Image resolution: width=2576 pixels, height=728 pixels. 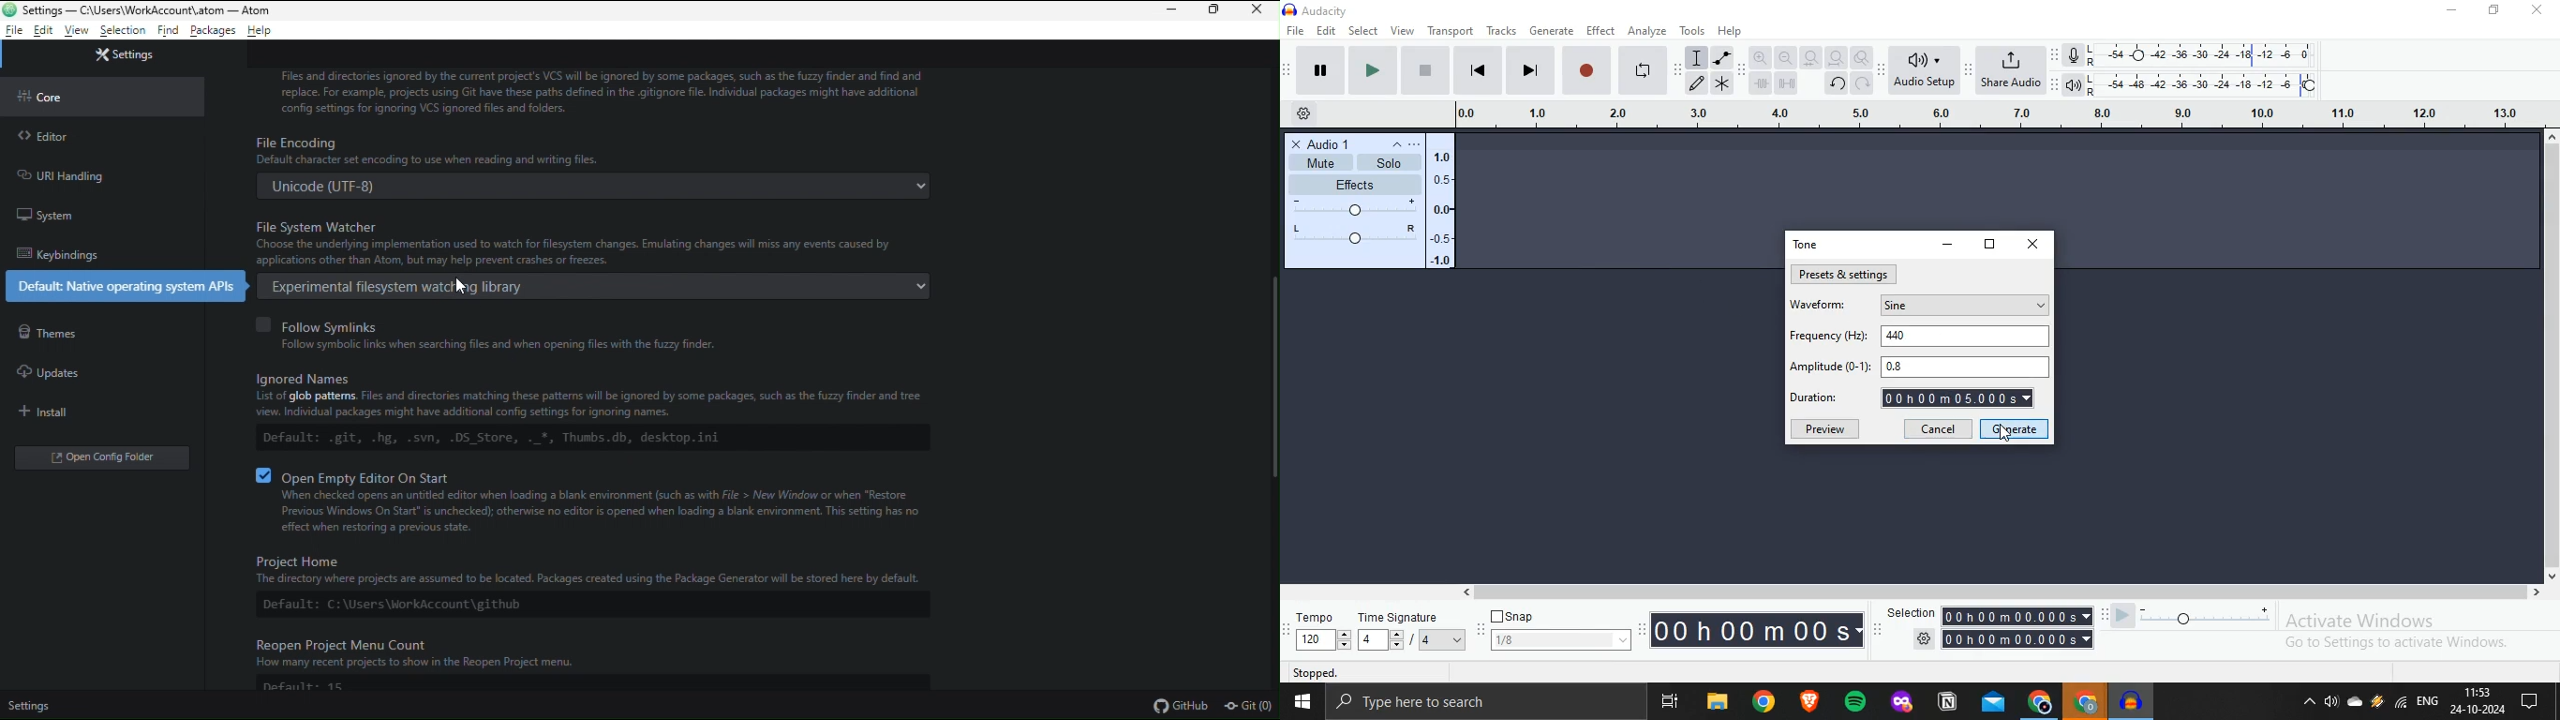 What do you see at coordinates (1555, 29) in the screenshot?
I see `Generate` at bounding box center [1555, 29].